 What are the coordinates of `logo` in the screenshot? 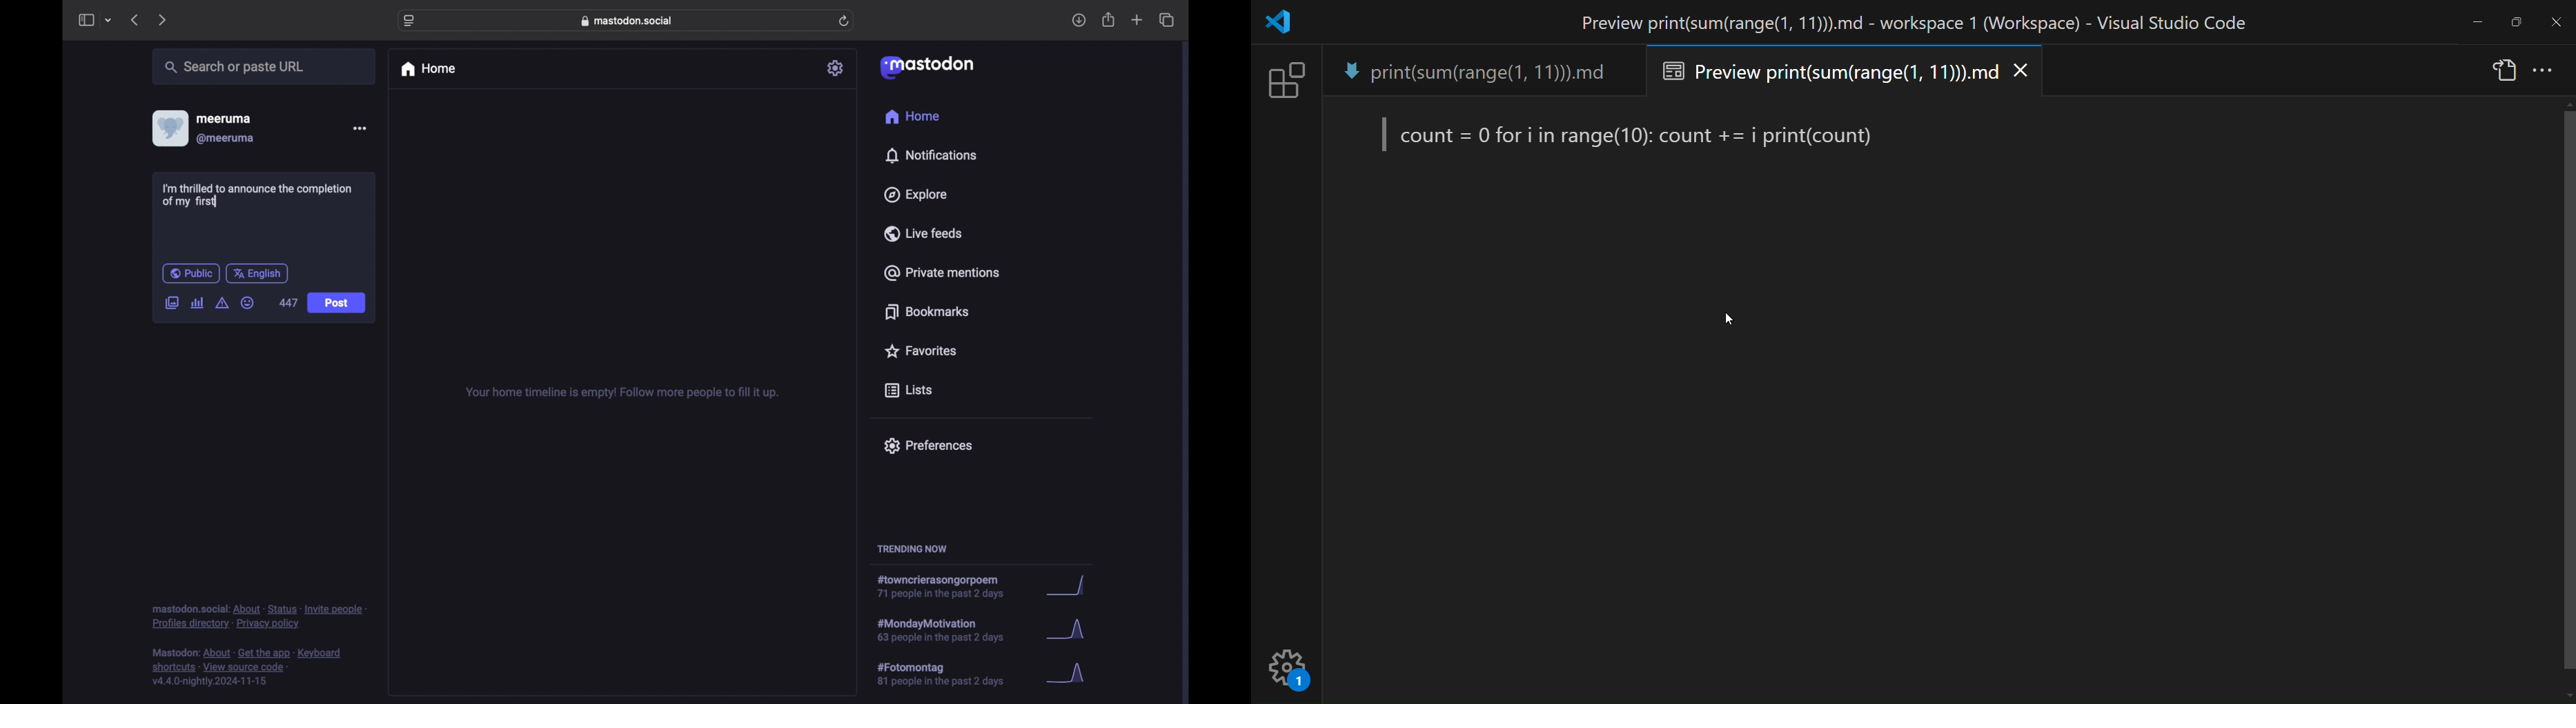 It's located at (1276, 22).